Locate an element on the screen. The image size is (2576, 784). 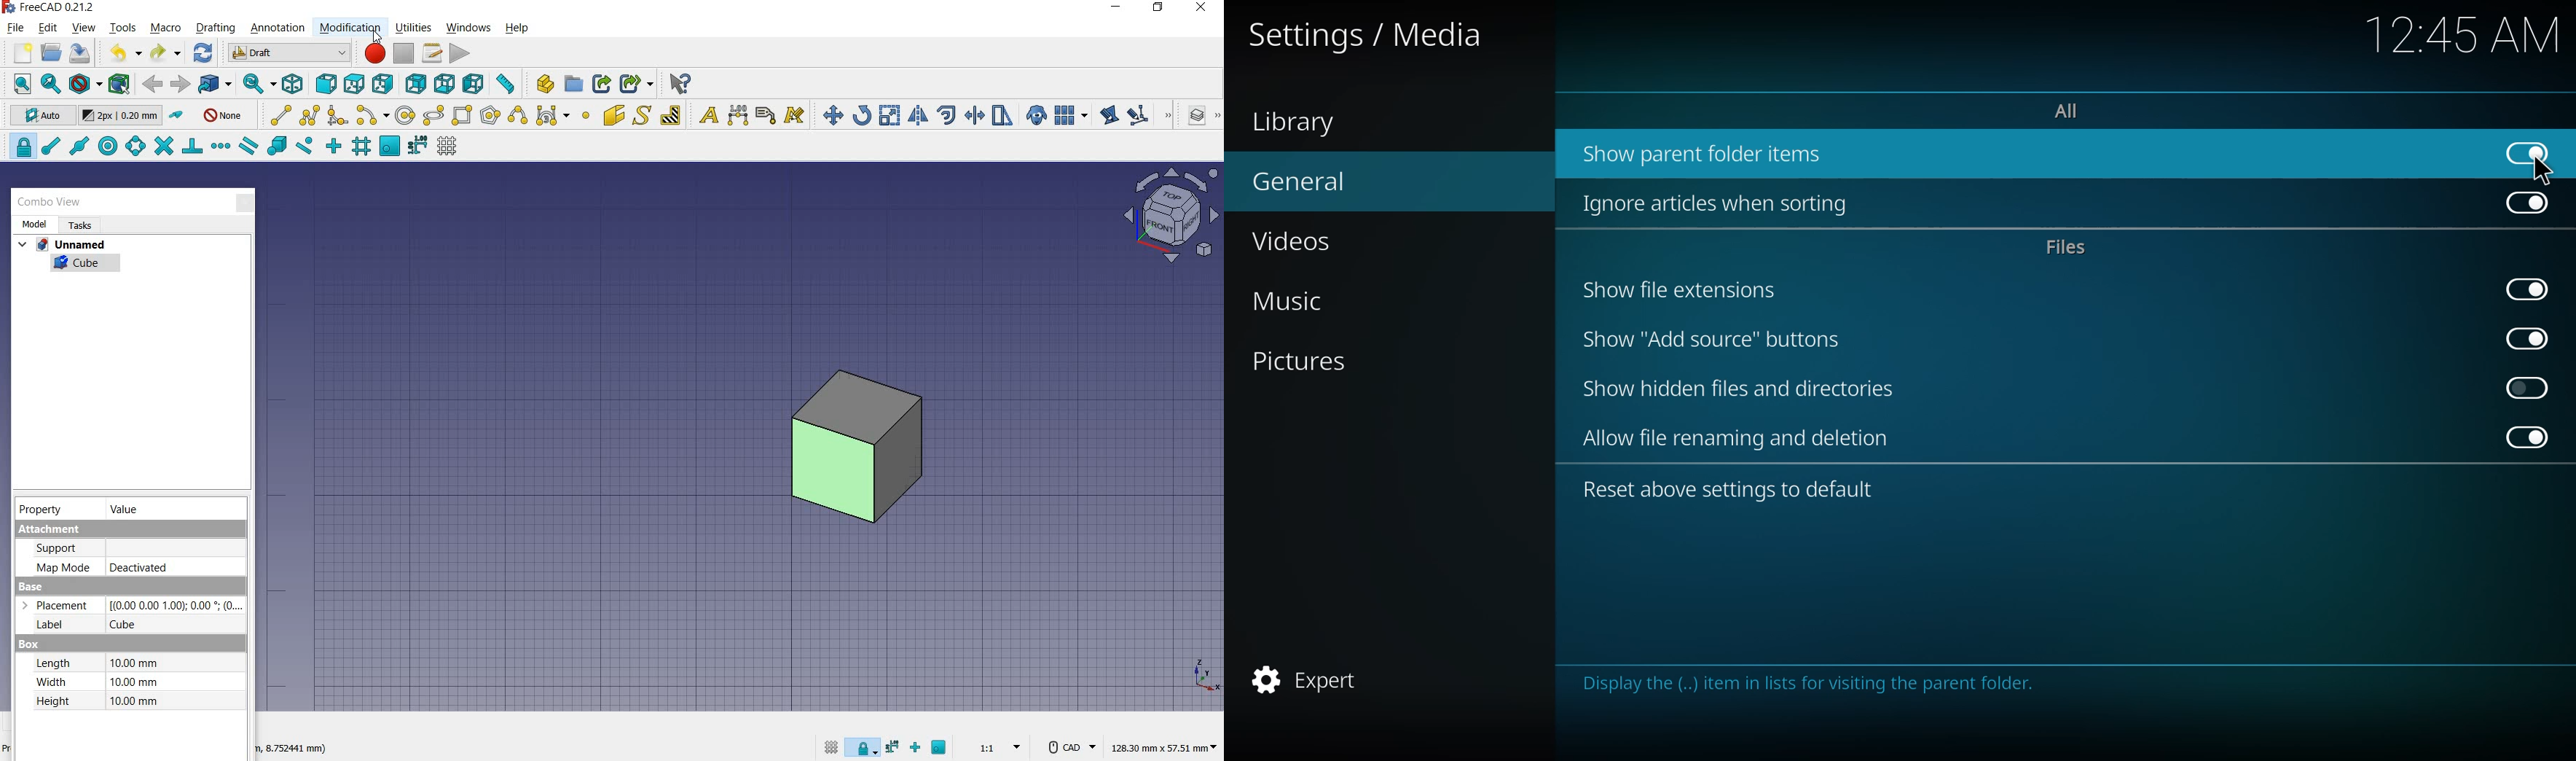
mirror is located at coordinates (919, 115).